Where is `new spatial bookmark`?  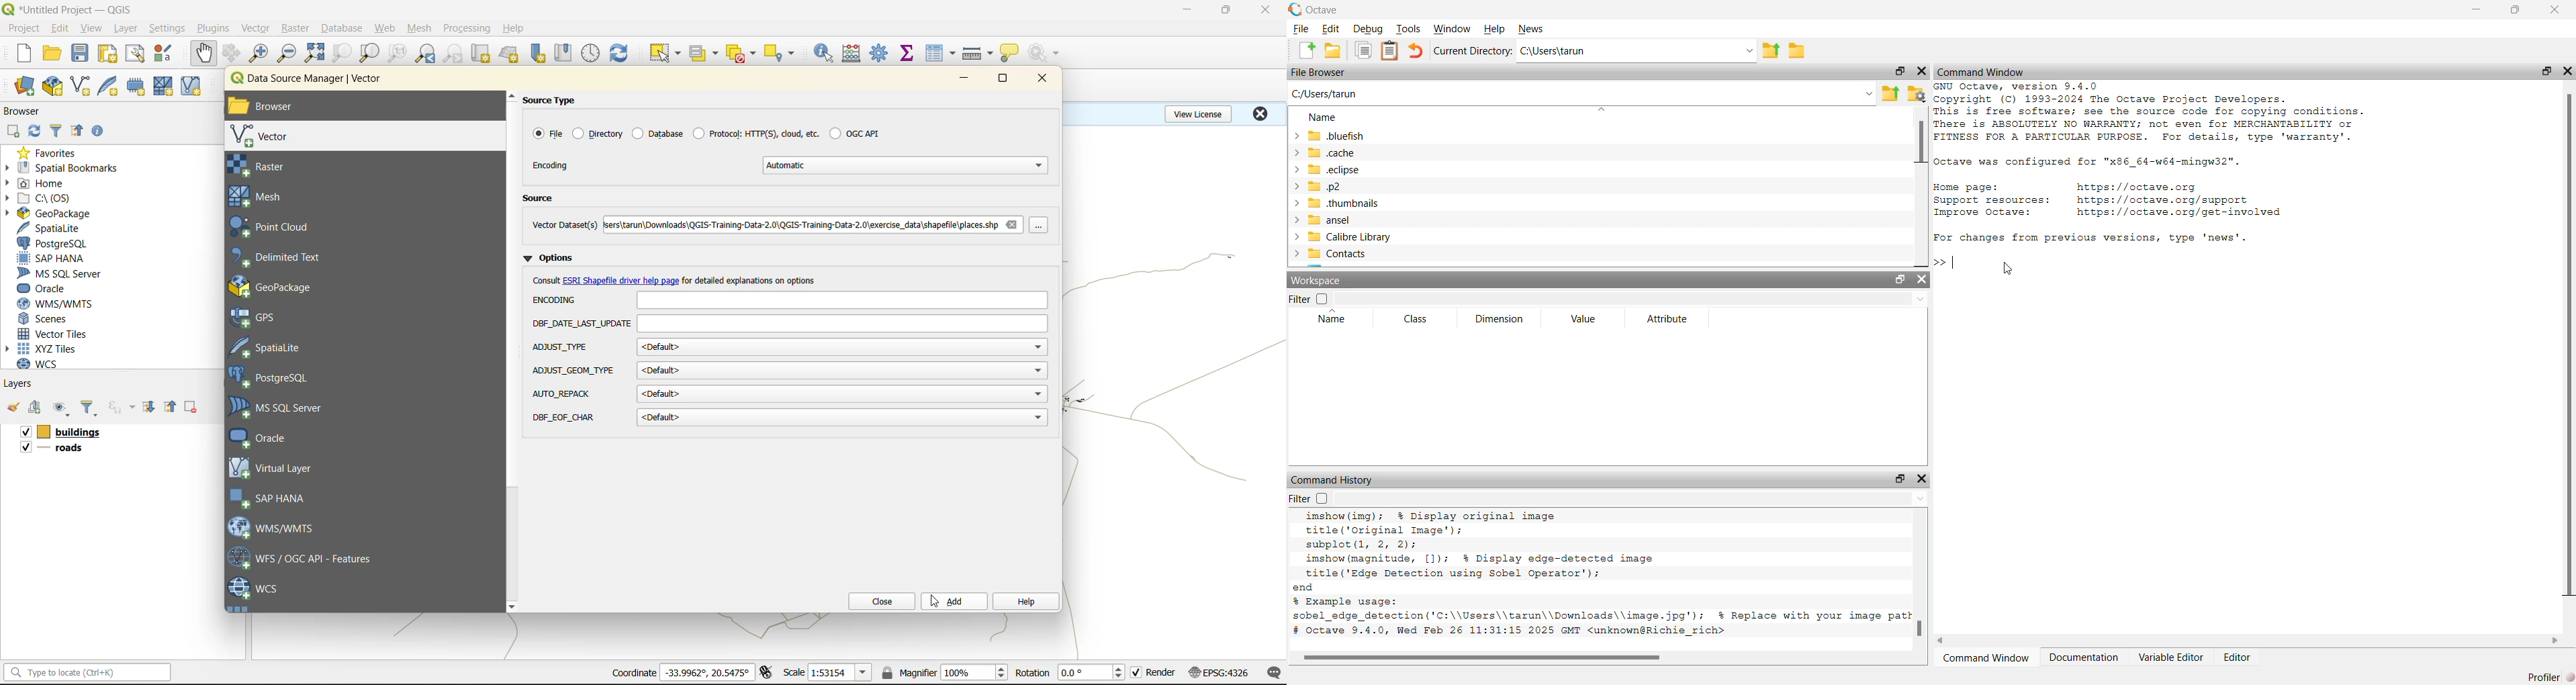 new spatial bookmark is located at coordinates (539, 54).